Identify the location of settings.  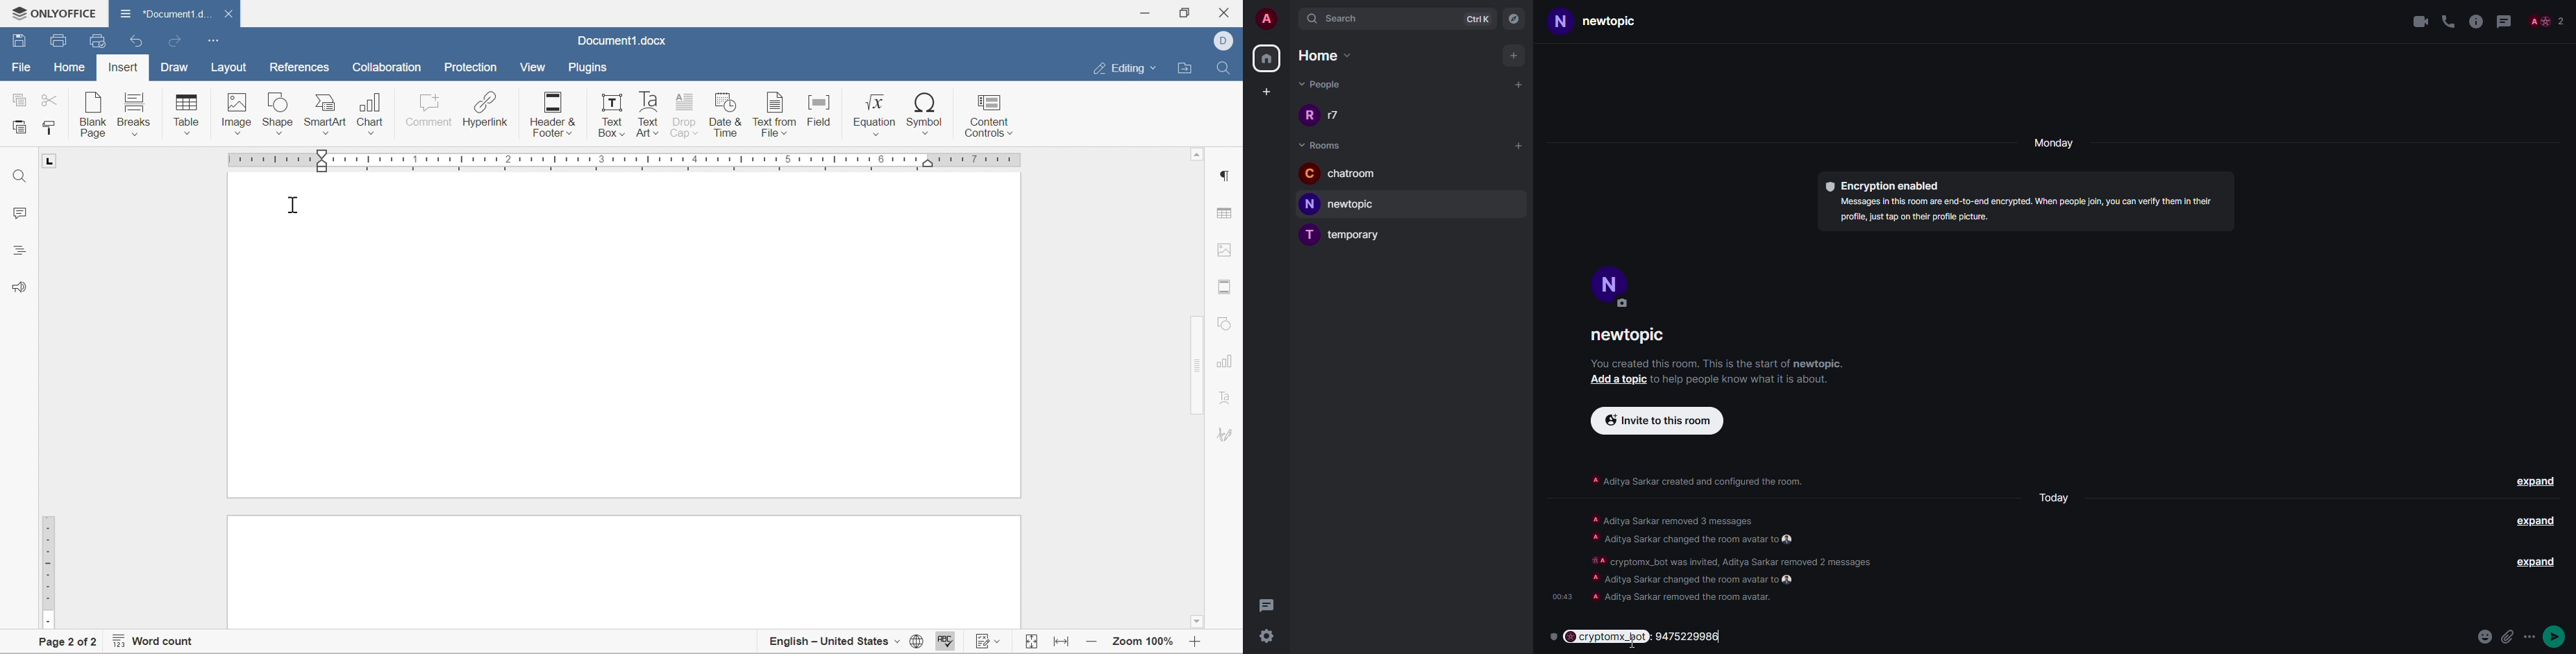
(1266, 637).